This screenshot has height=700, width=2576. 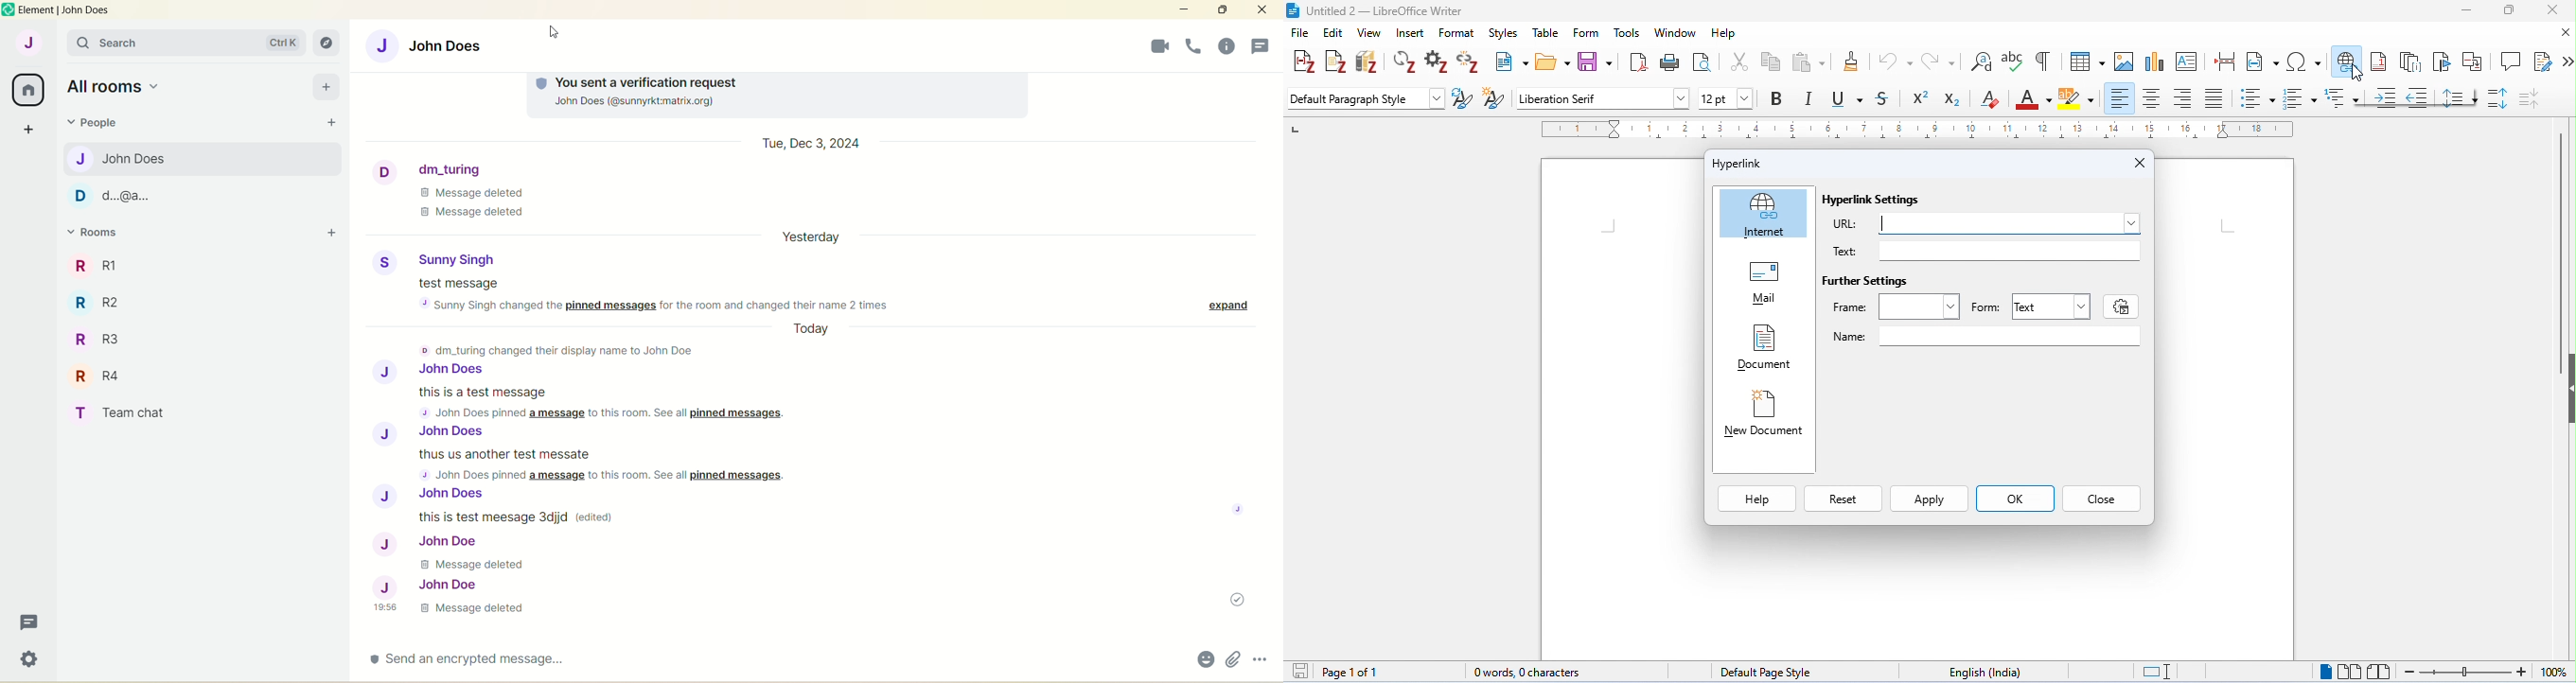 I want to click on insert endnote, so click(x=2412, y=61).